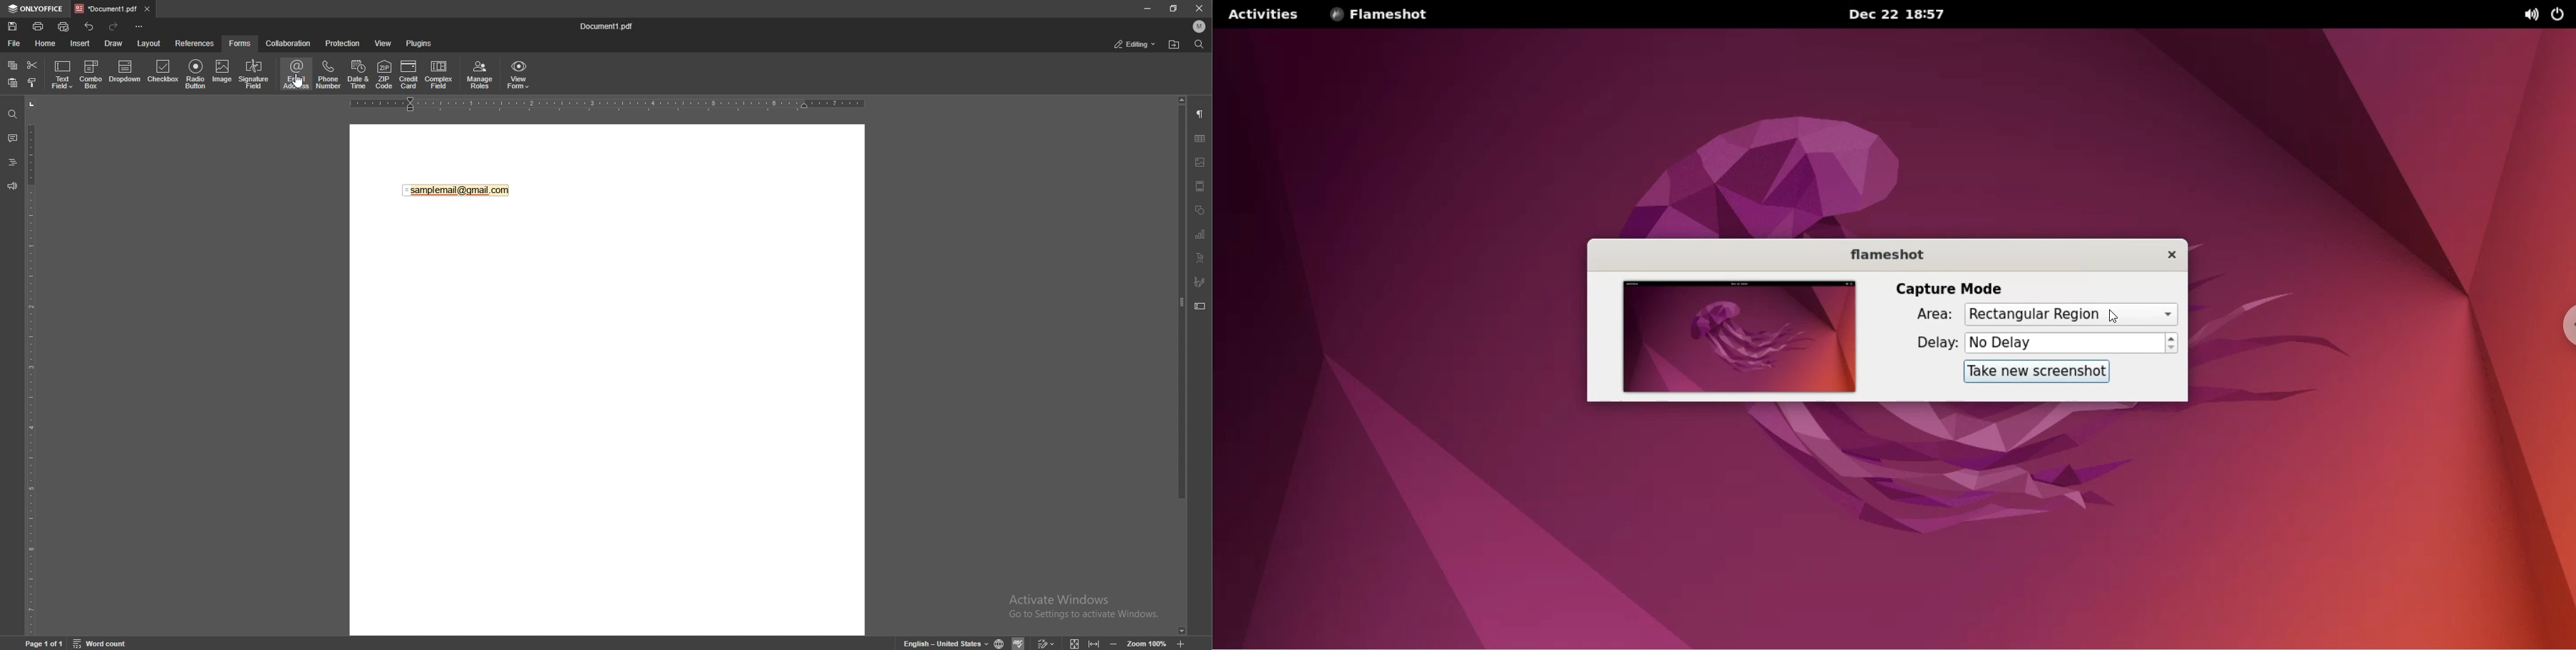 The height and width of the screenshot is (672, 2576). I want to click on checkbox, so click(164, 72).